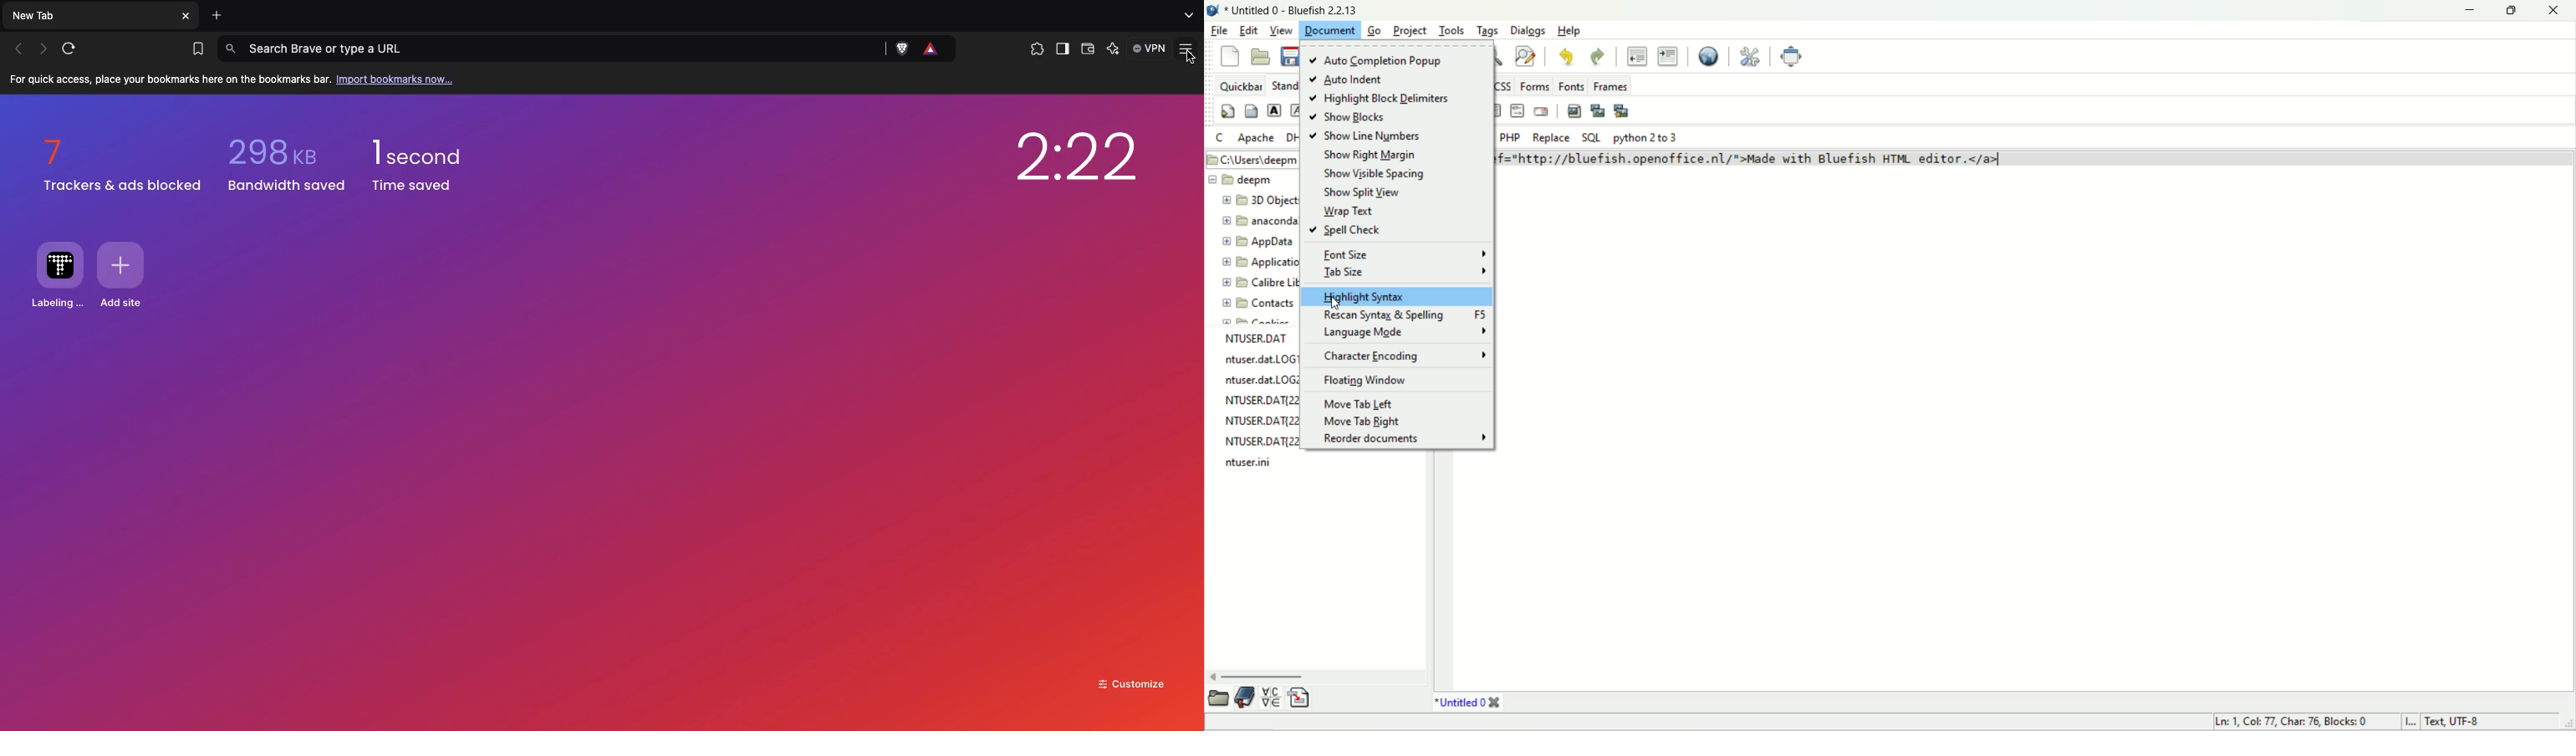 Image resolution: width=2576 pixels, height=756 pixels. Describe the element at coordinates (1527, 29) in the screenshot. I see `dialogs` at that location.